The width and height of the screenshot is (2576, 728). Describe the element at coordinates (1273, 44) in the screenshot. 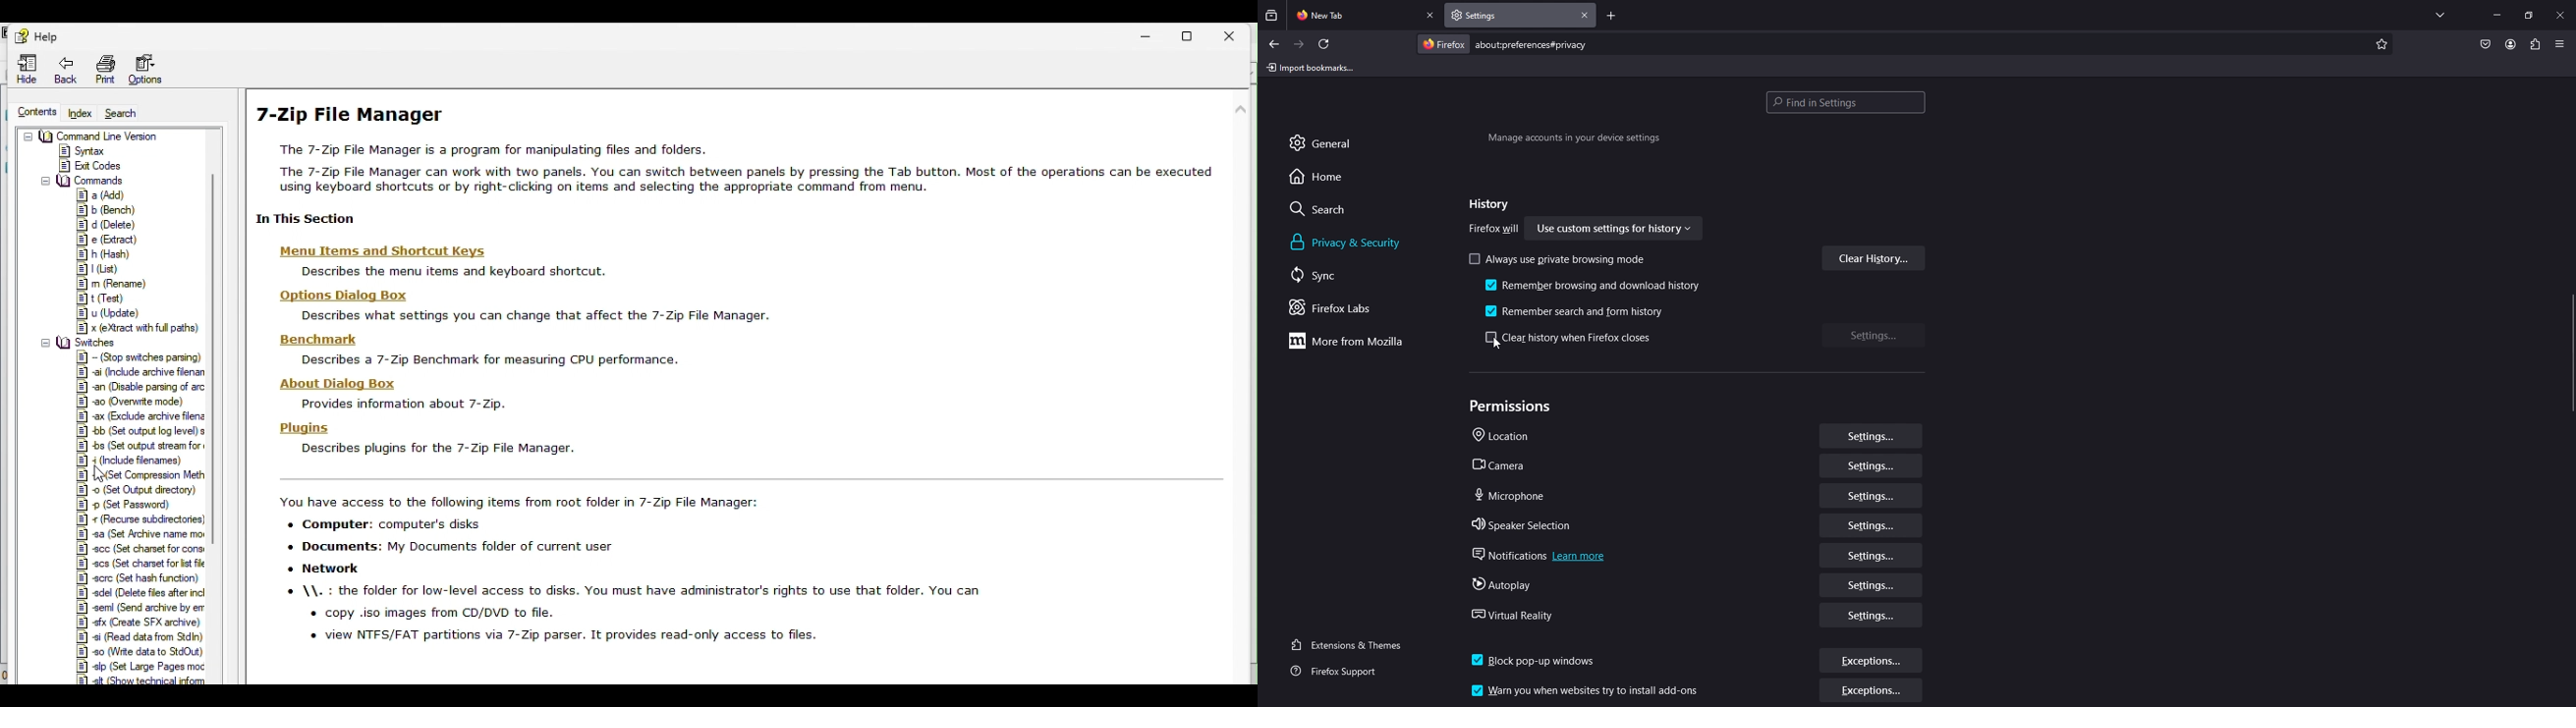

I see `back` at that location.